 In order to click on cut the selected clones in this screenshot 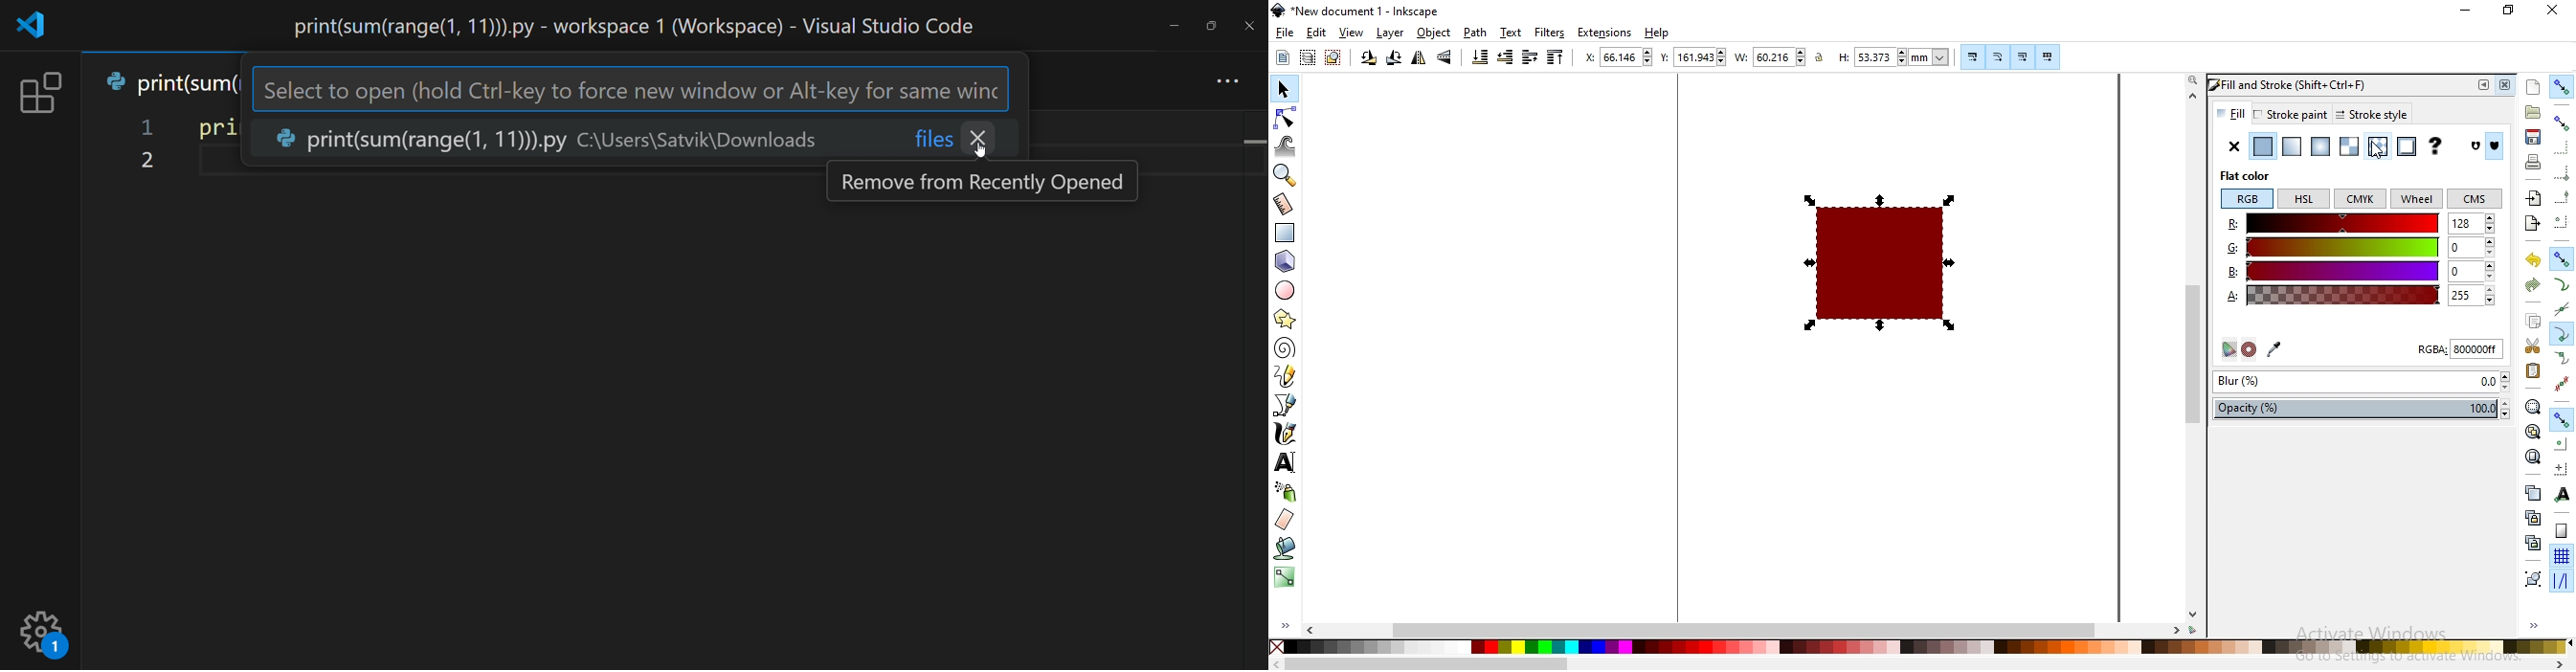, I will do `click(2533, 542)`.